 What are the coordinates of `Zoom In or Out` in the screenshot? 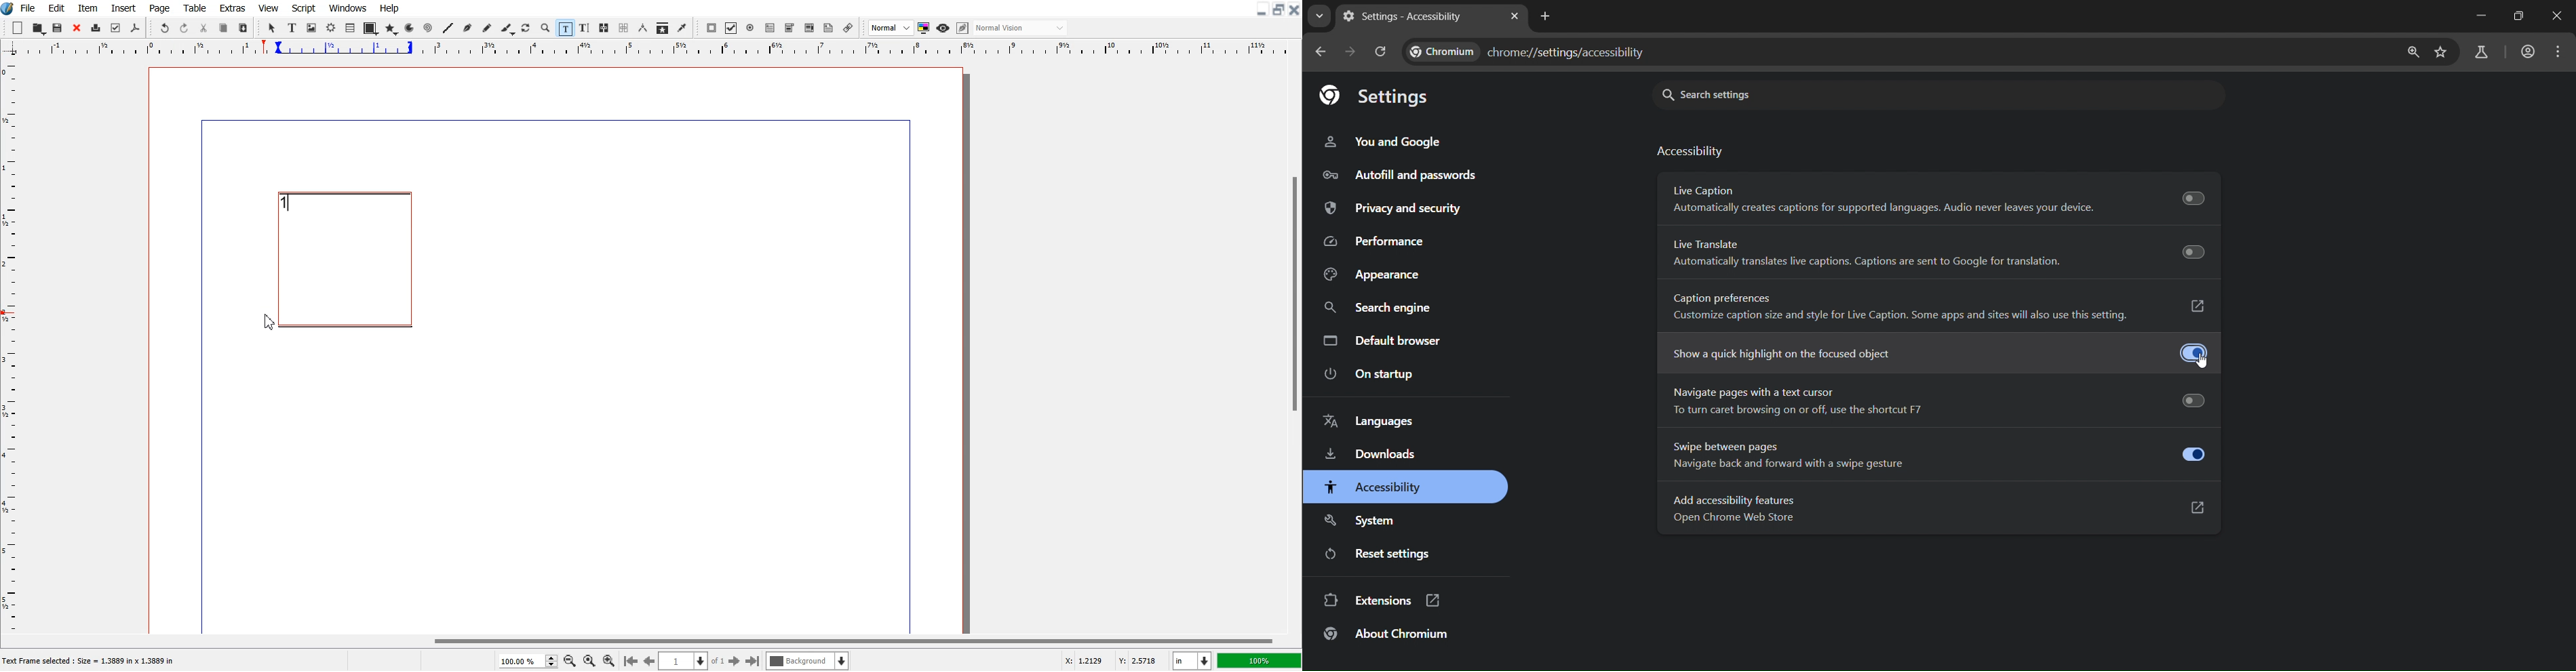 It's located at (545, 27).